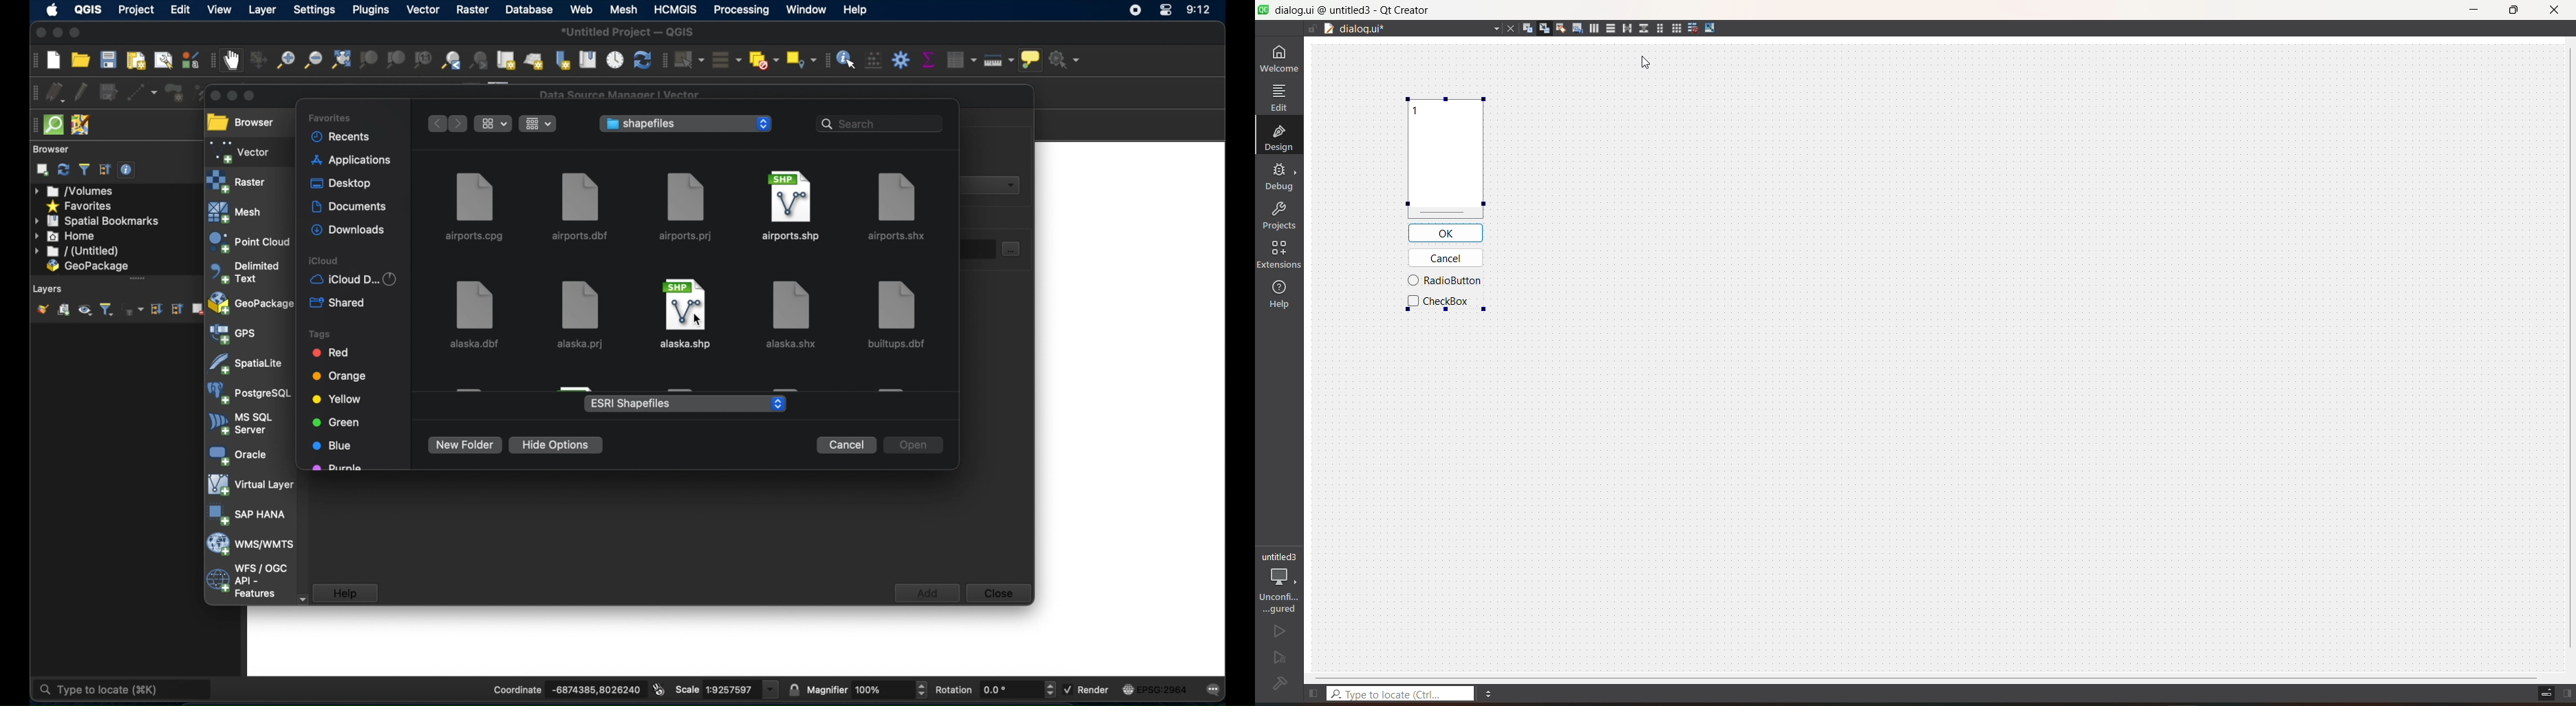 Image resolution: width=2576 pixels, height=728 pixels. I want to click on design, so click(1278, 136).